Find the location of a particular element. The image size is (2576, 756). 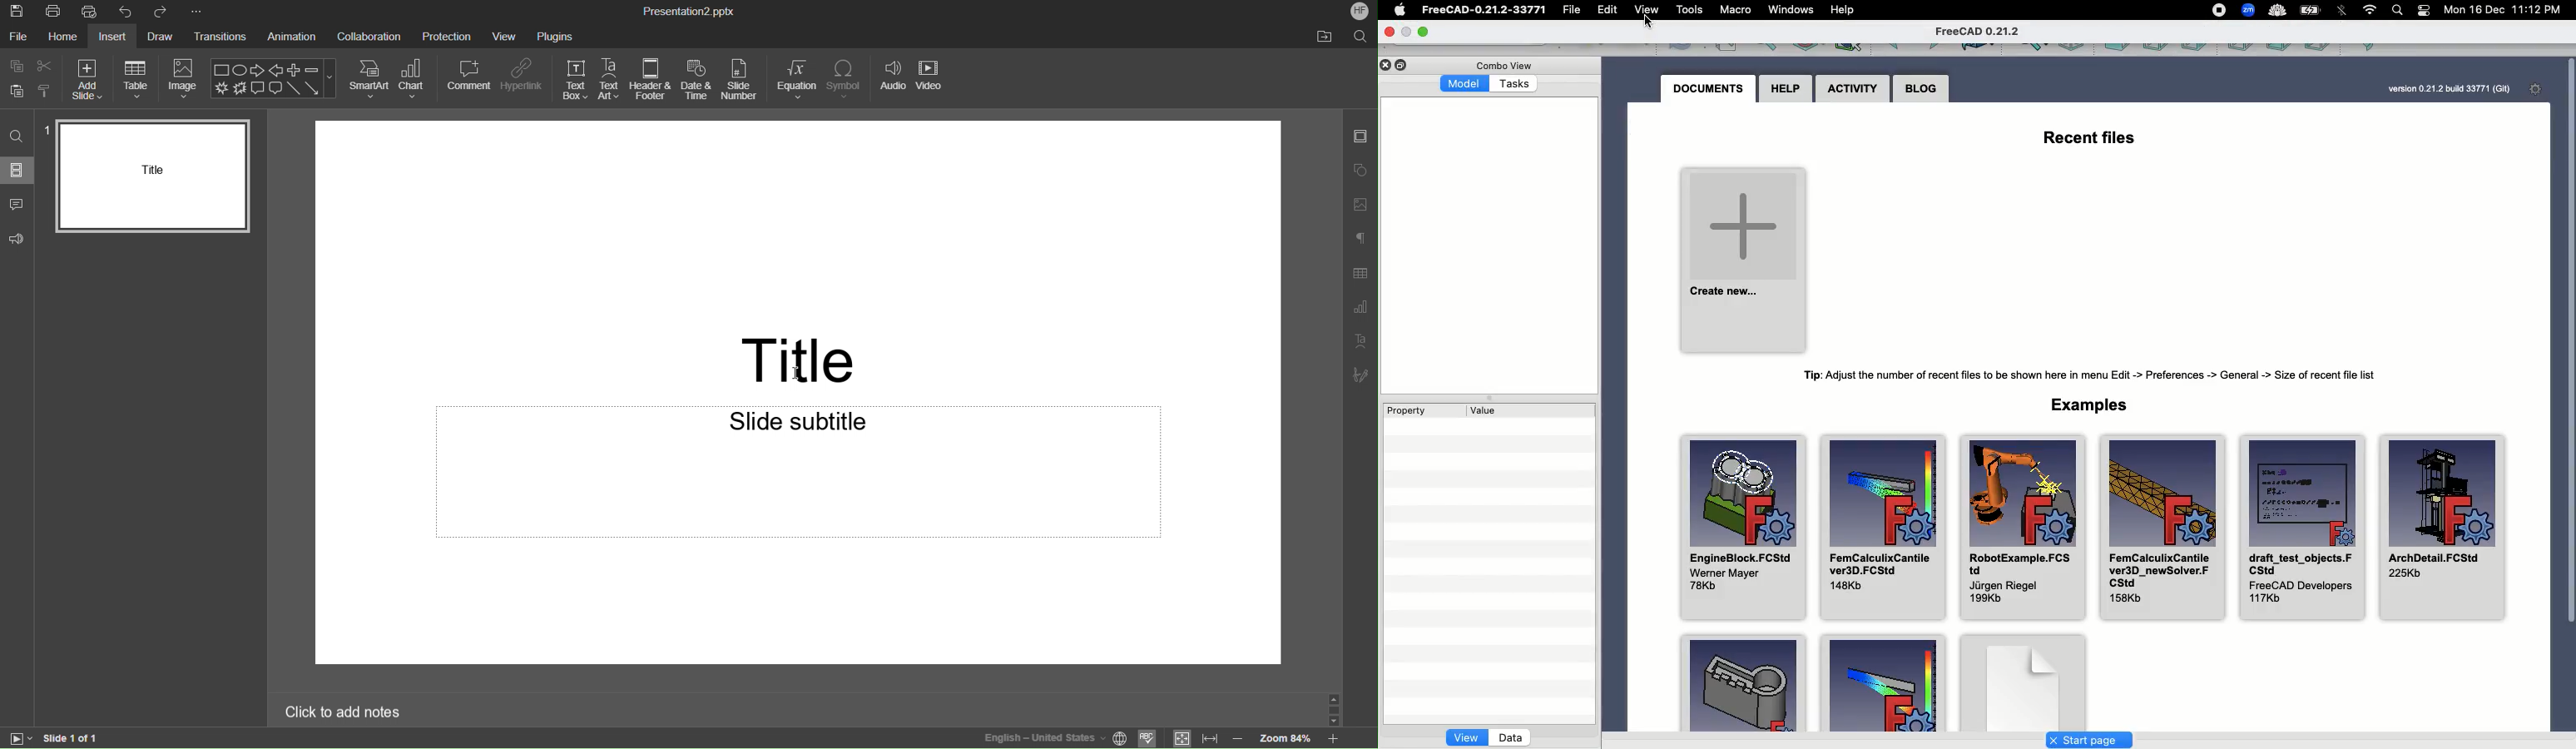

Close is located at coordinates (1393, 32).